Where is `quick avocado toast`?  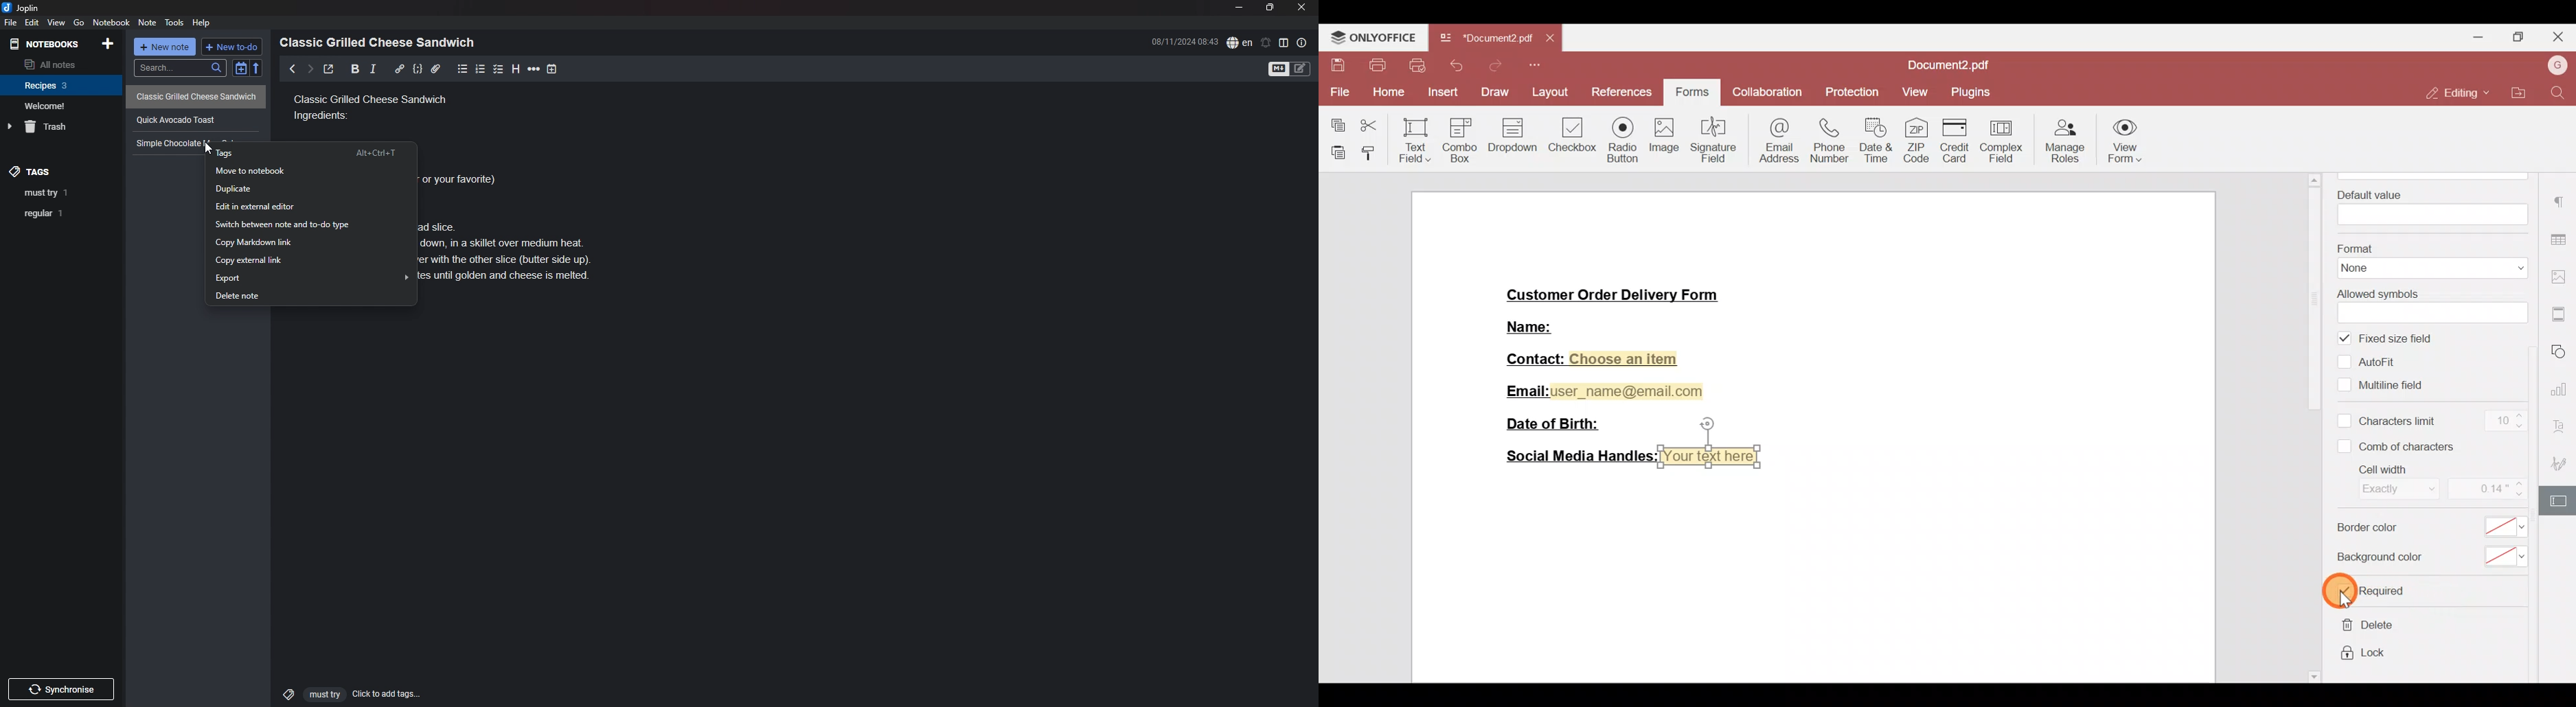
quick avocado toast is located at coordinates (183, 117).